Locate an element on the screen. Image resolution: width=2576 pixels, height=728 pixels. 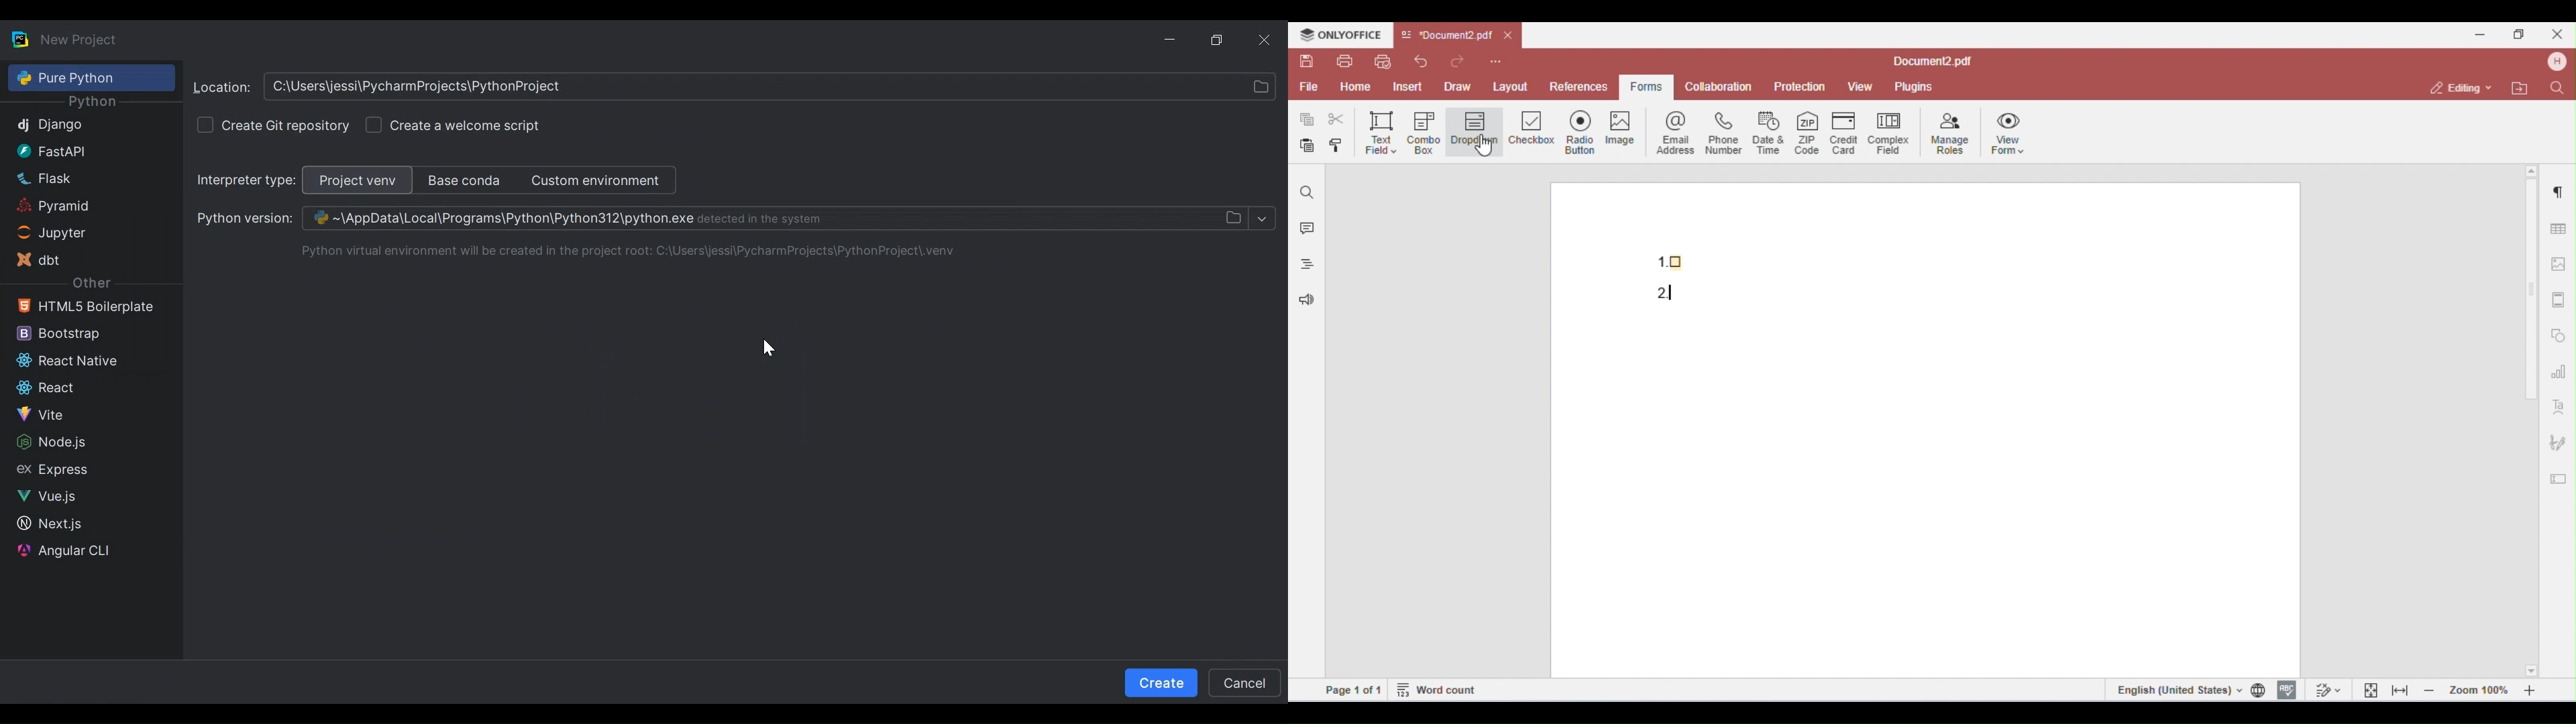
Vue.js is located at coordinates (85, 497).